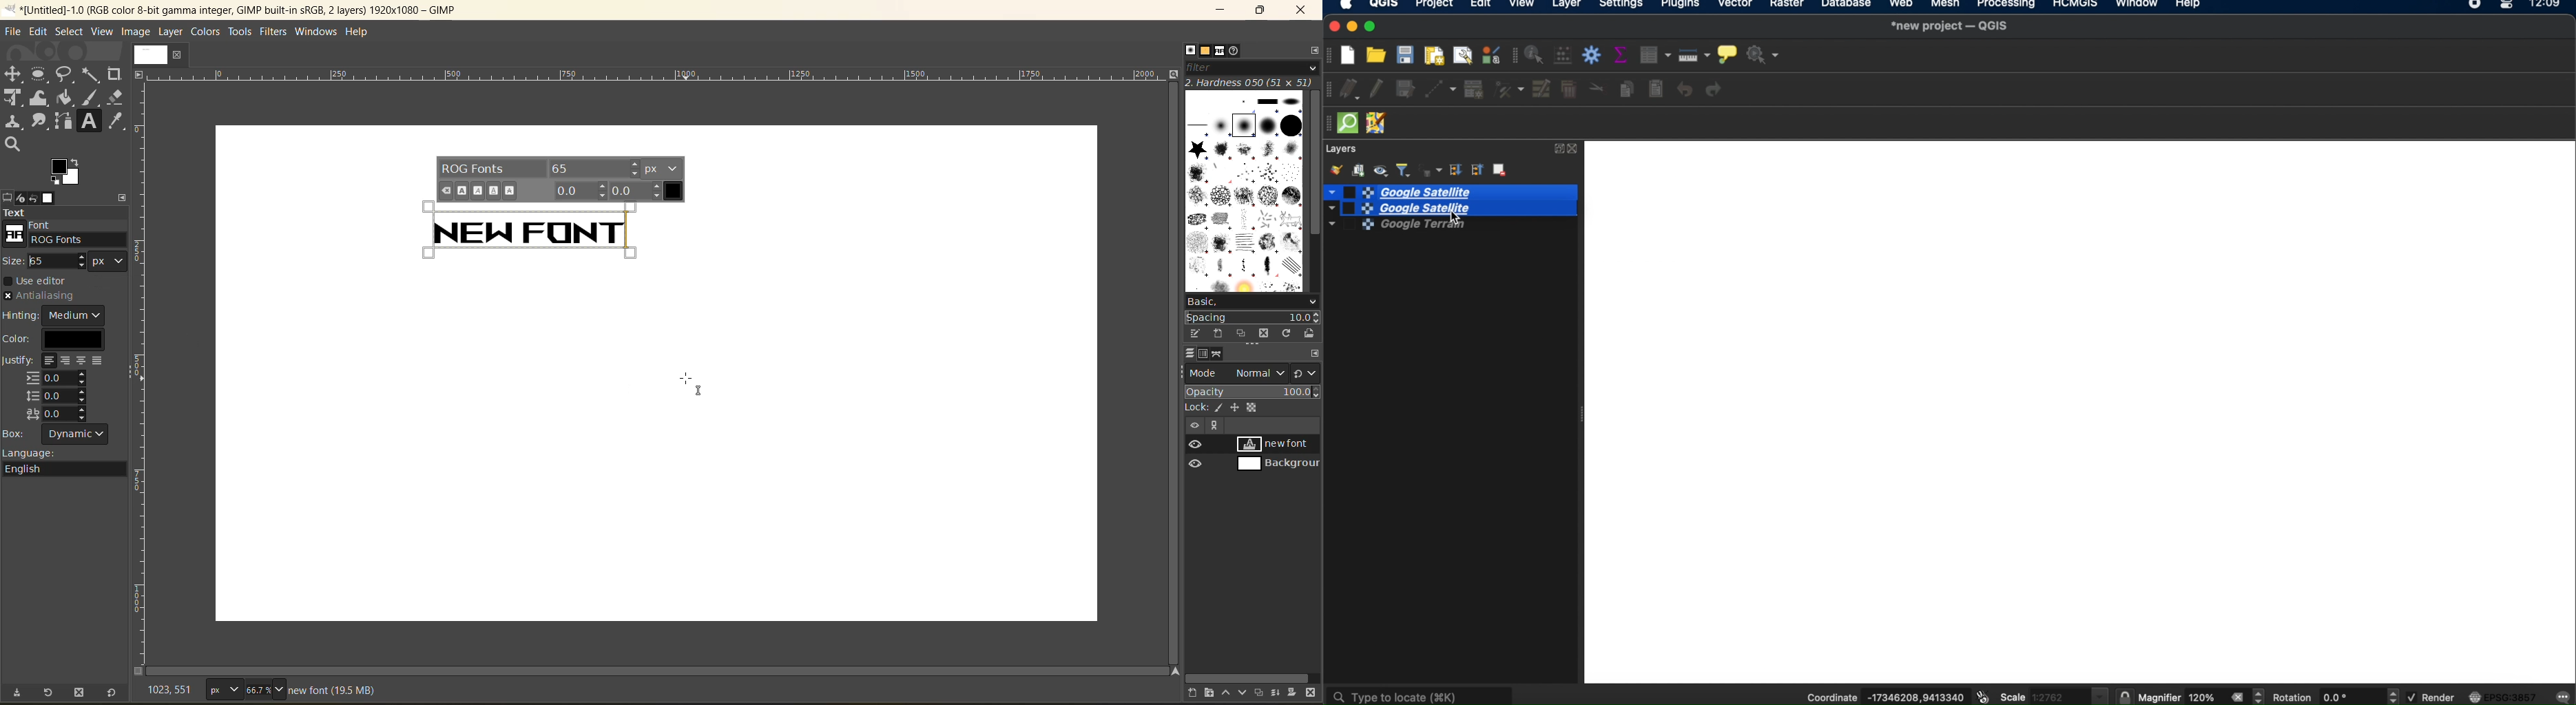 Image resolution: width=2576 pixels, height=728 pixels. Describe the element at coordinates (1881, 698) in the screenshot. I see `coordinate -17346208,9413340` at that location.